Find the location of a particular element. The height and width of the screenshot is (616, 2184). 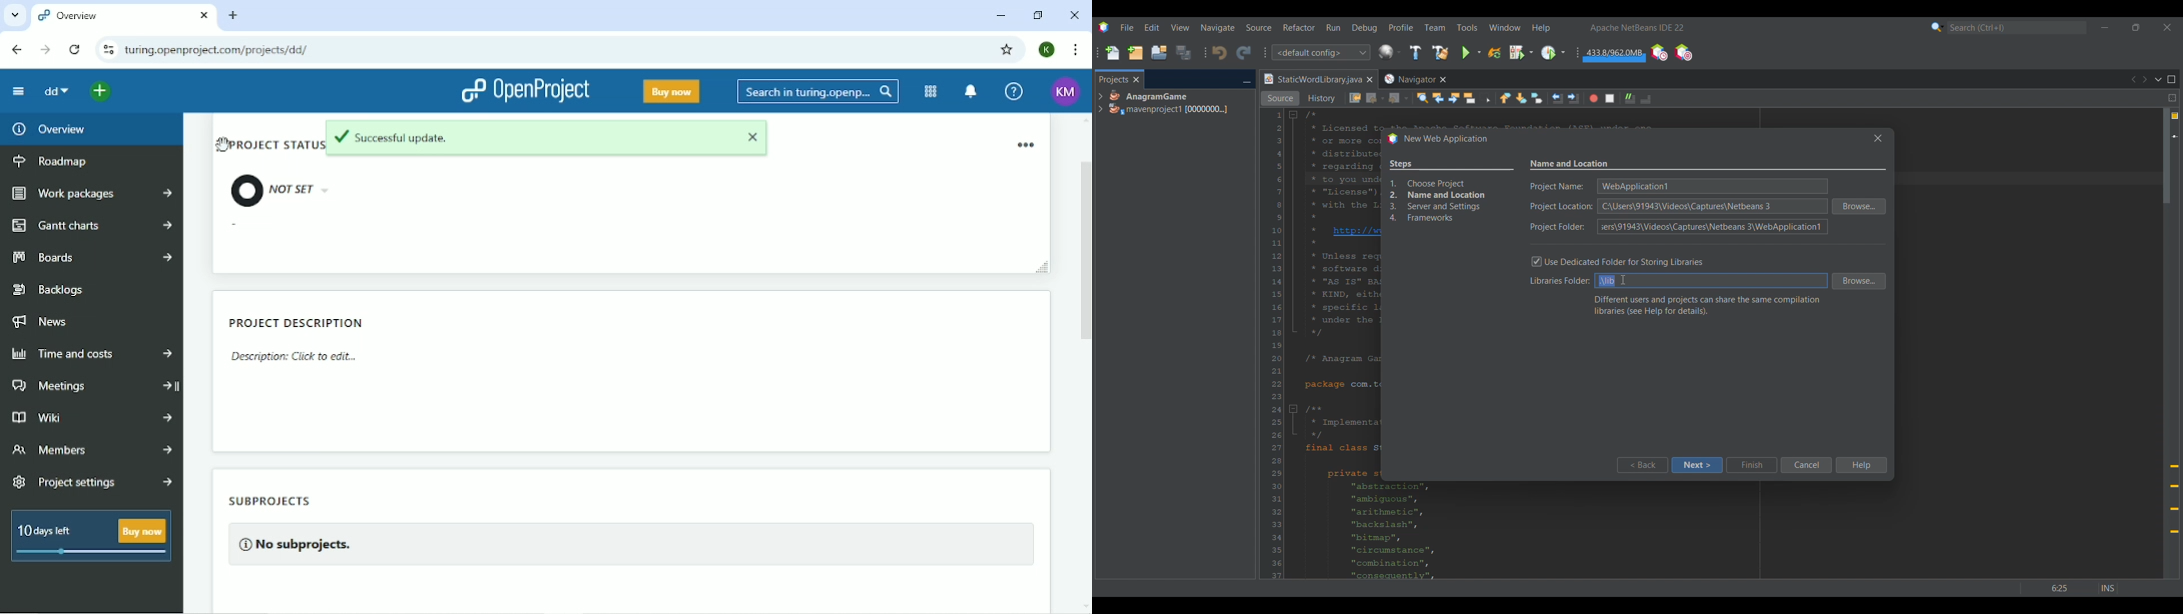

Modules is located at coordinates (931, 92).